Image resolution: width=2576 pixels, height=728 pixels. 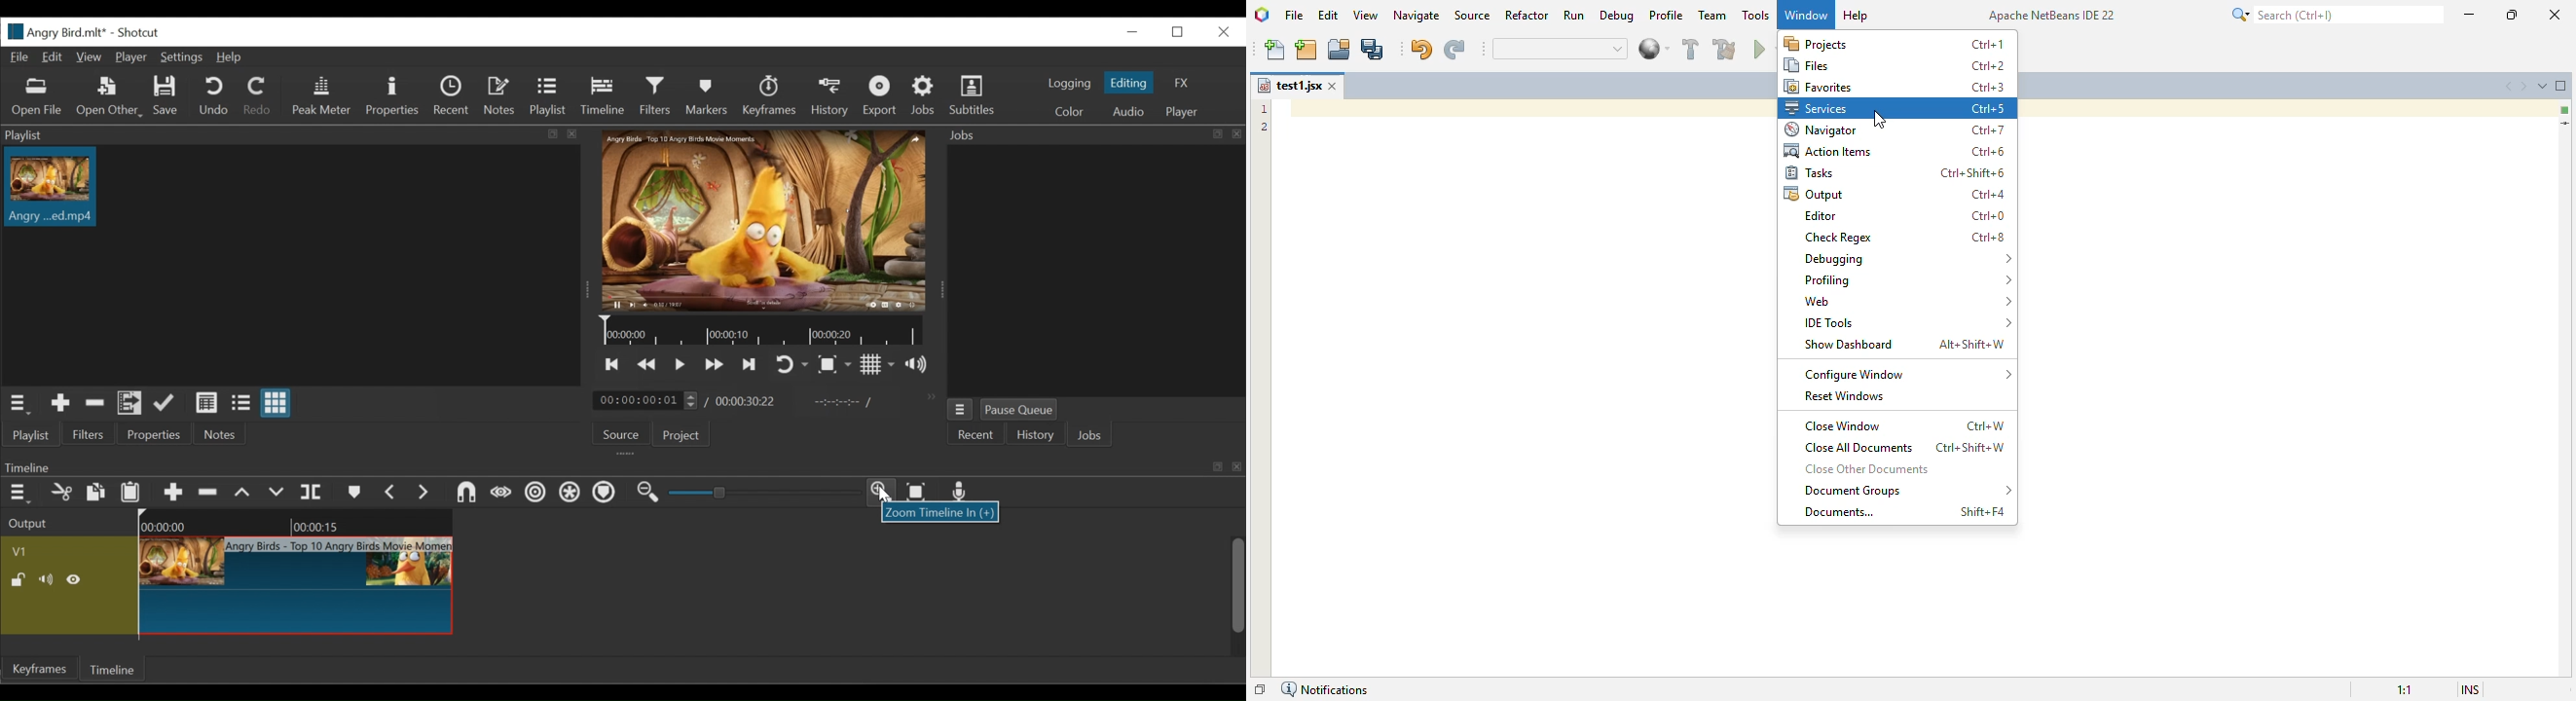 I want to click on Timeline, so click(x=110, y=669).